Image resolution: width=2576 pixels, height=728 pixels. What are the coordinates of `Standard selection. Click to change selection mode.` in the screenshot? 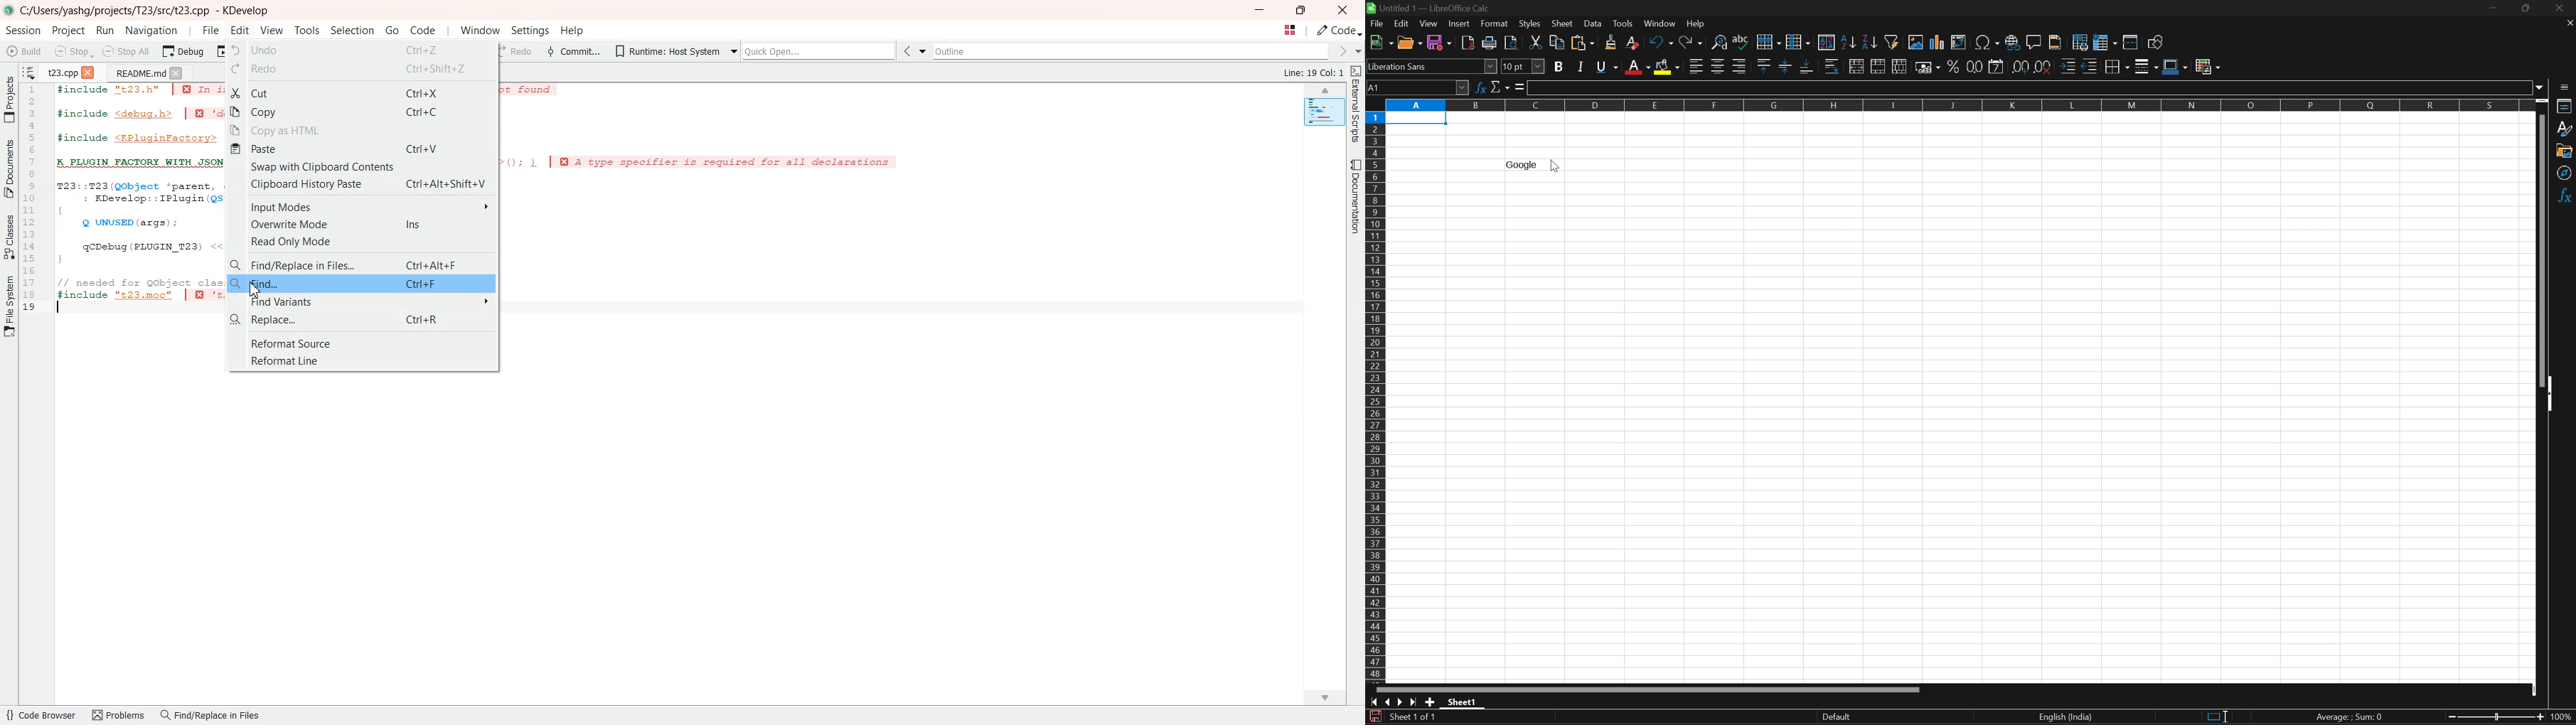 It's located at (2217, 718).